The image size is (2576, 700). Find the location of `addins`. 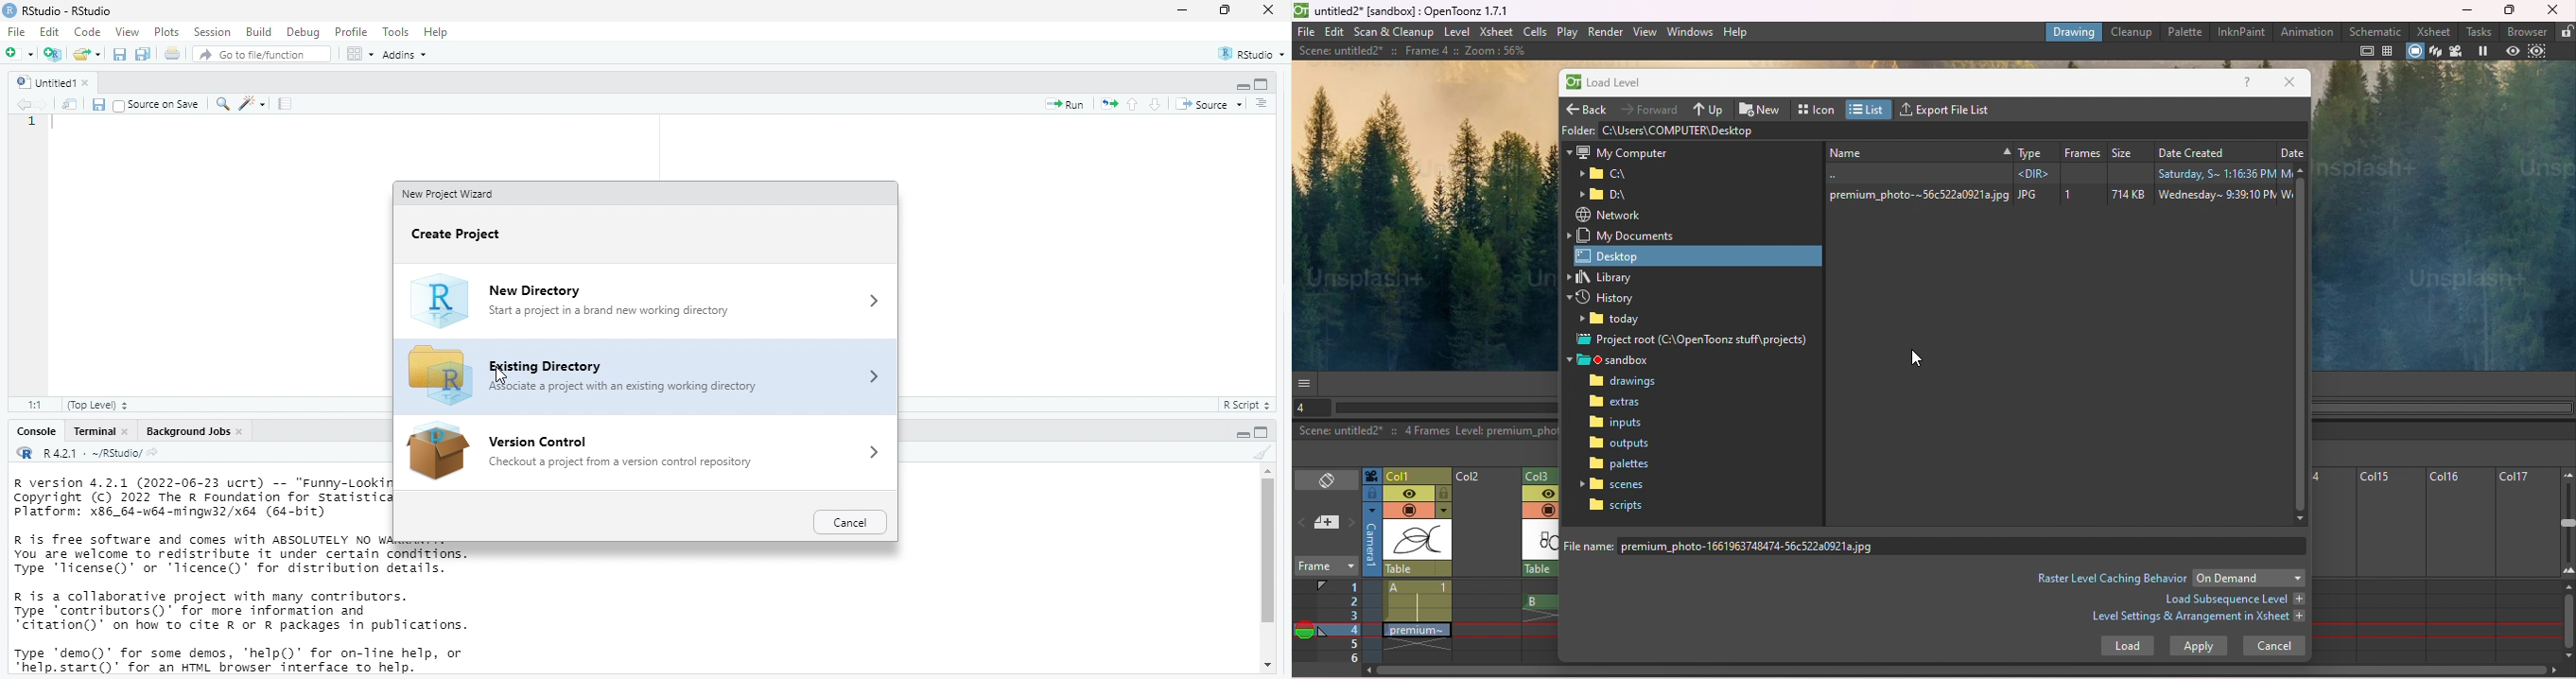

addins is located at coordinates (408, 53).